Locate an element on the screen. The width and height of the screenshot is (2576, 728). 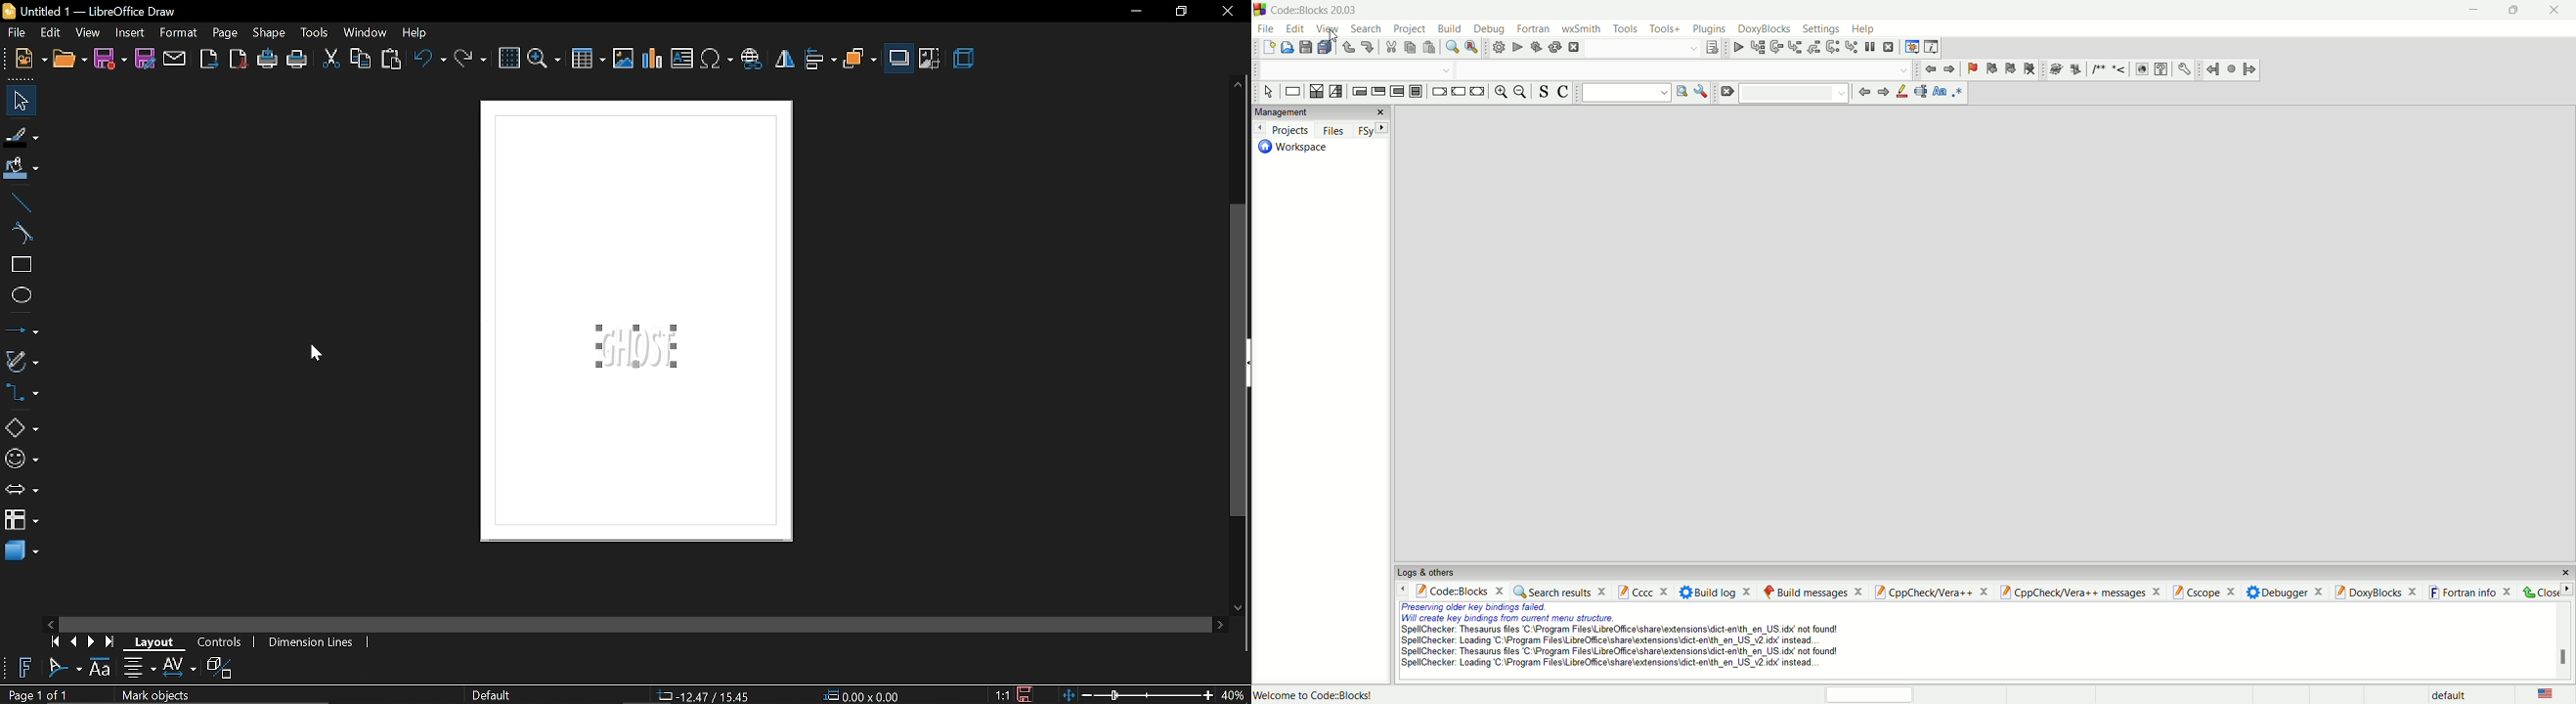
find is located at coordinates (1451, 47).